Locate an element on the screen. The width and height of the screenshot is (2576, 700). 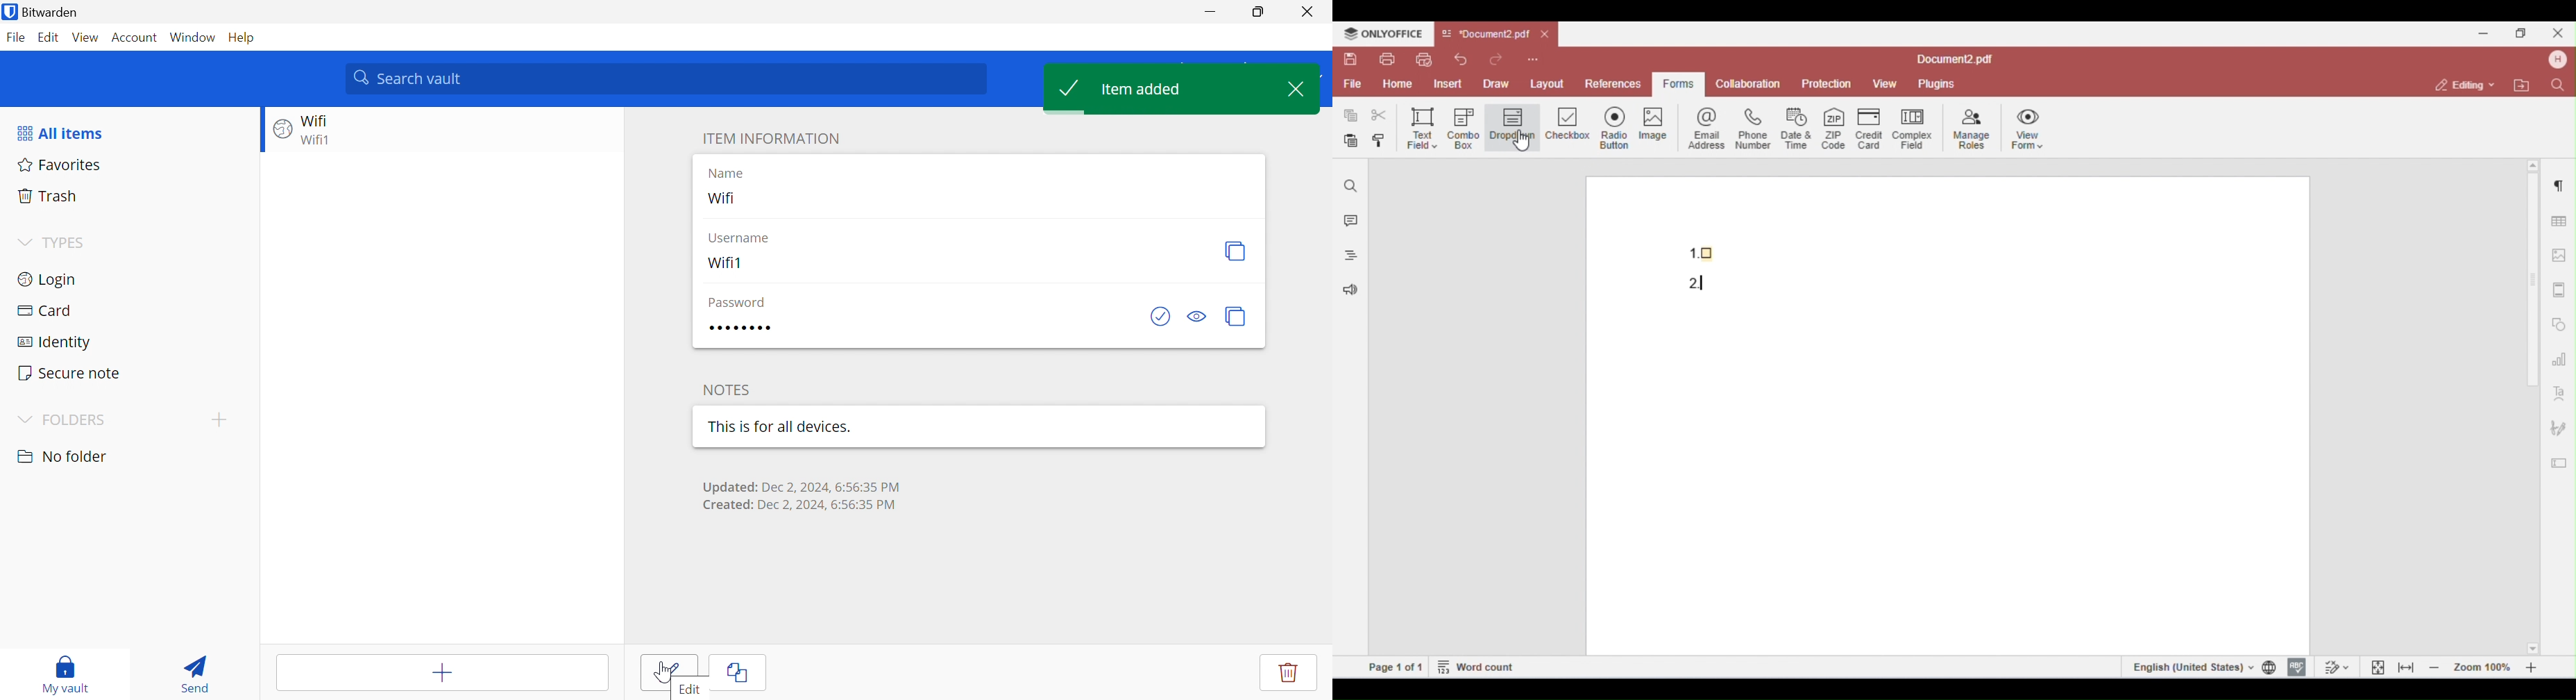
Copy Username is located at coordinates (1235, 251).